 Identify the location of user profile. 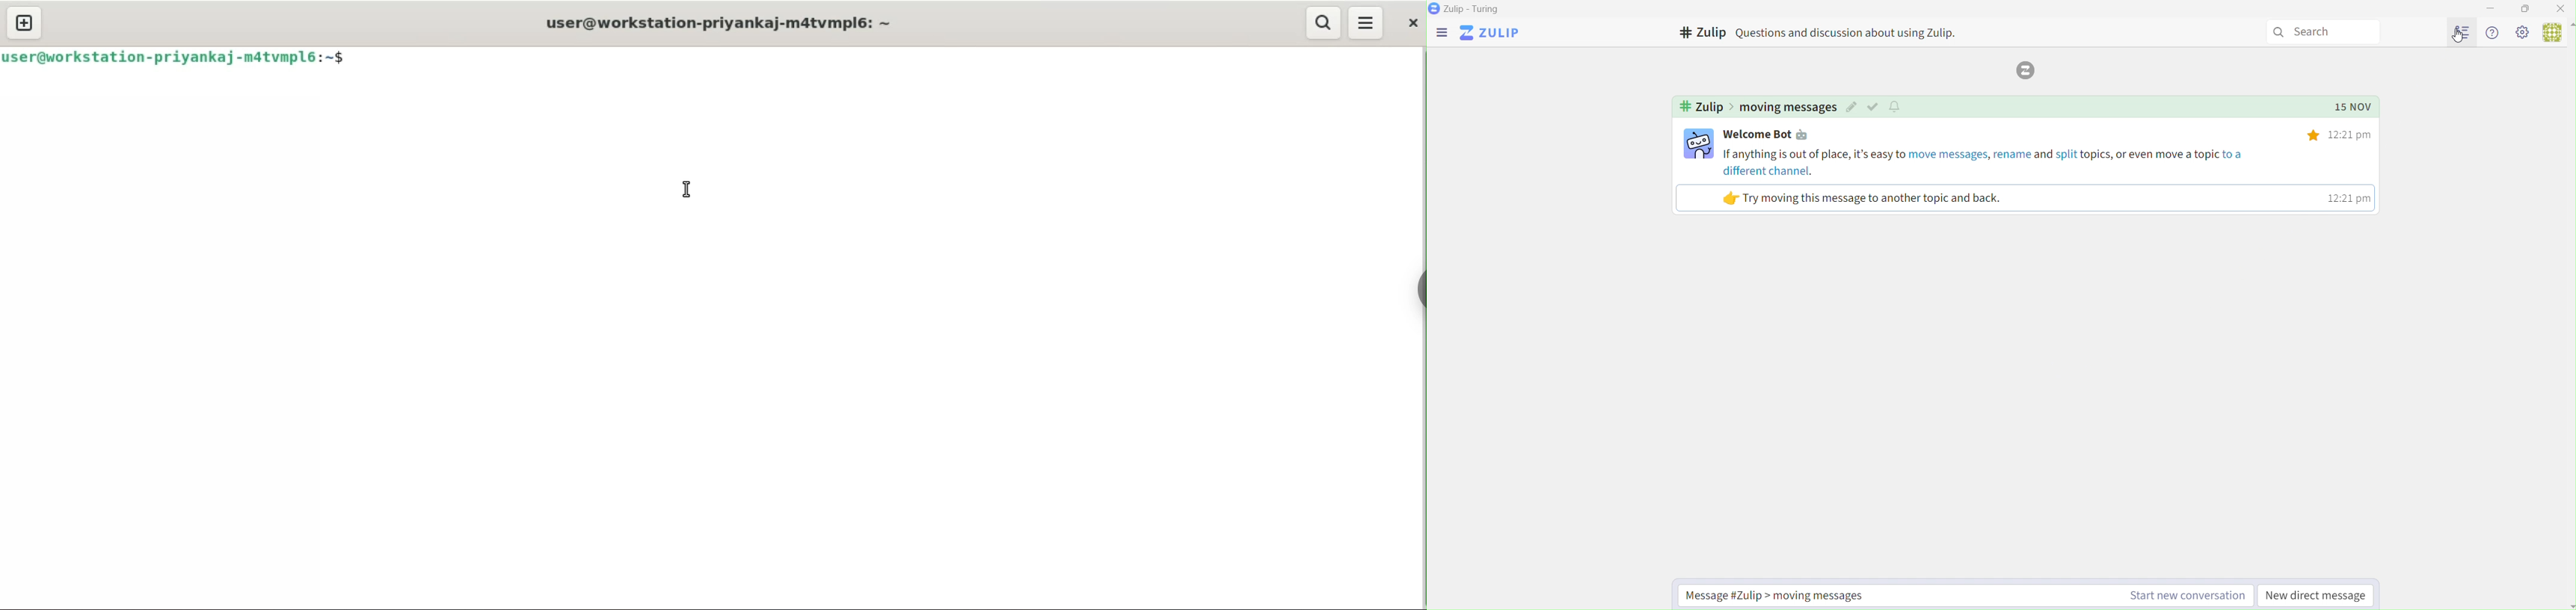
(1699, 143).